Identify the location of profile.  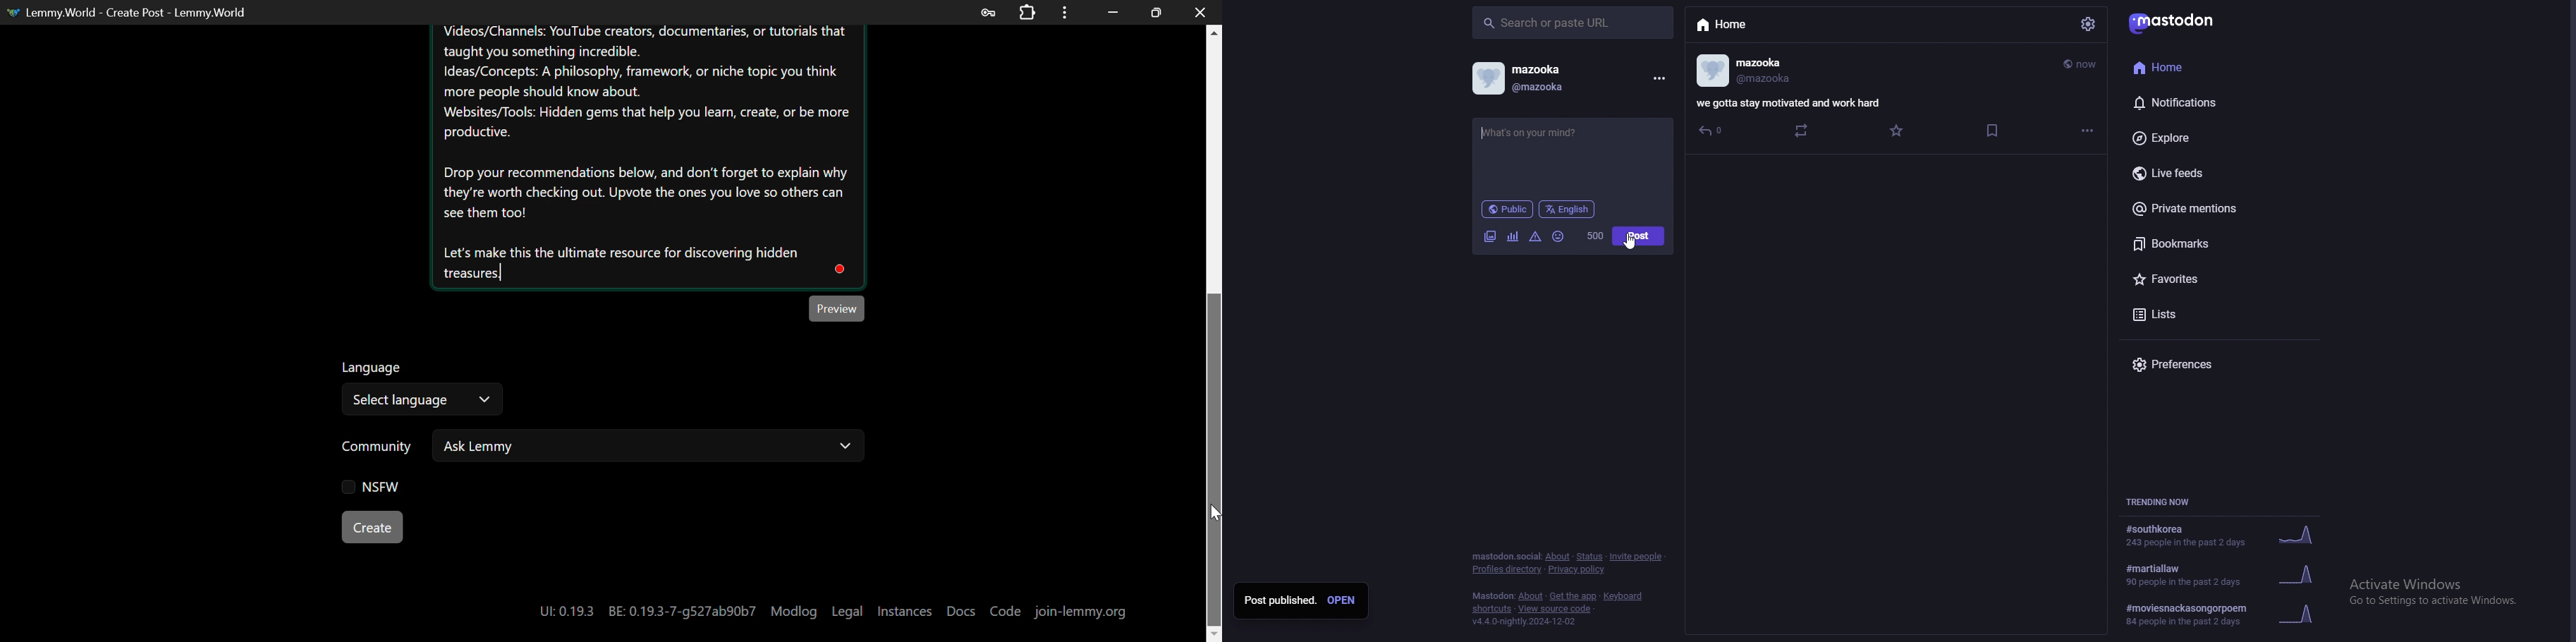
(1714, 71).